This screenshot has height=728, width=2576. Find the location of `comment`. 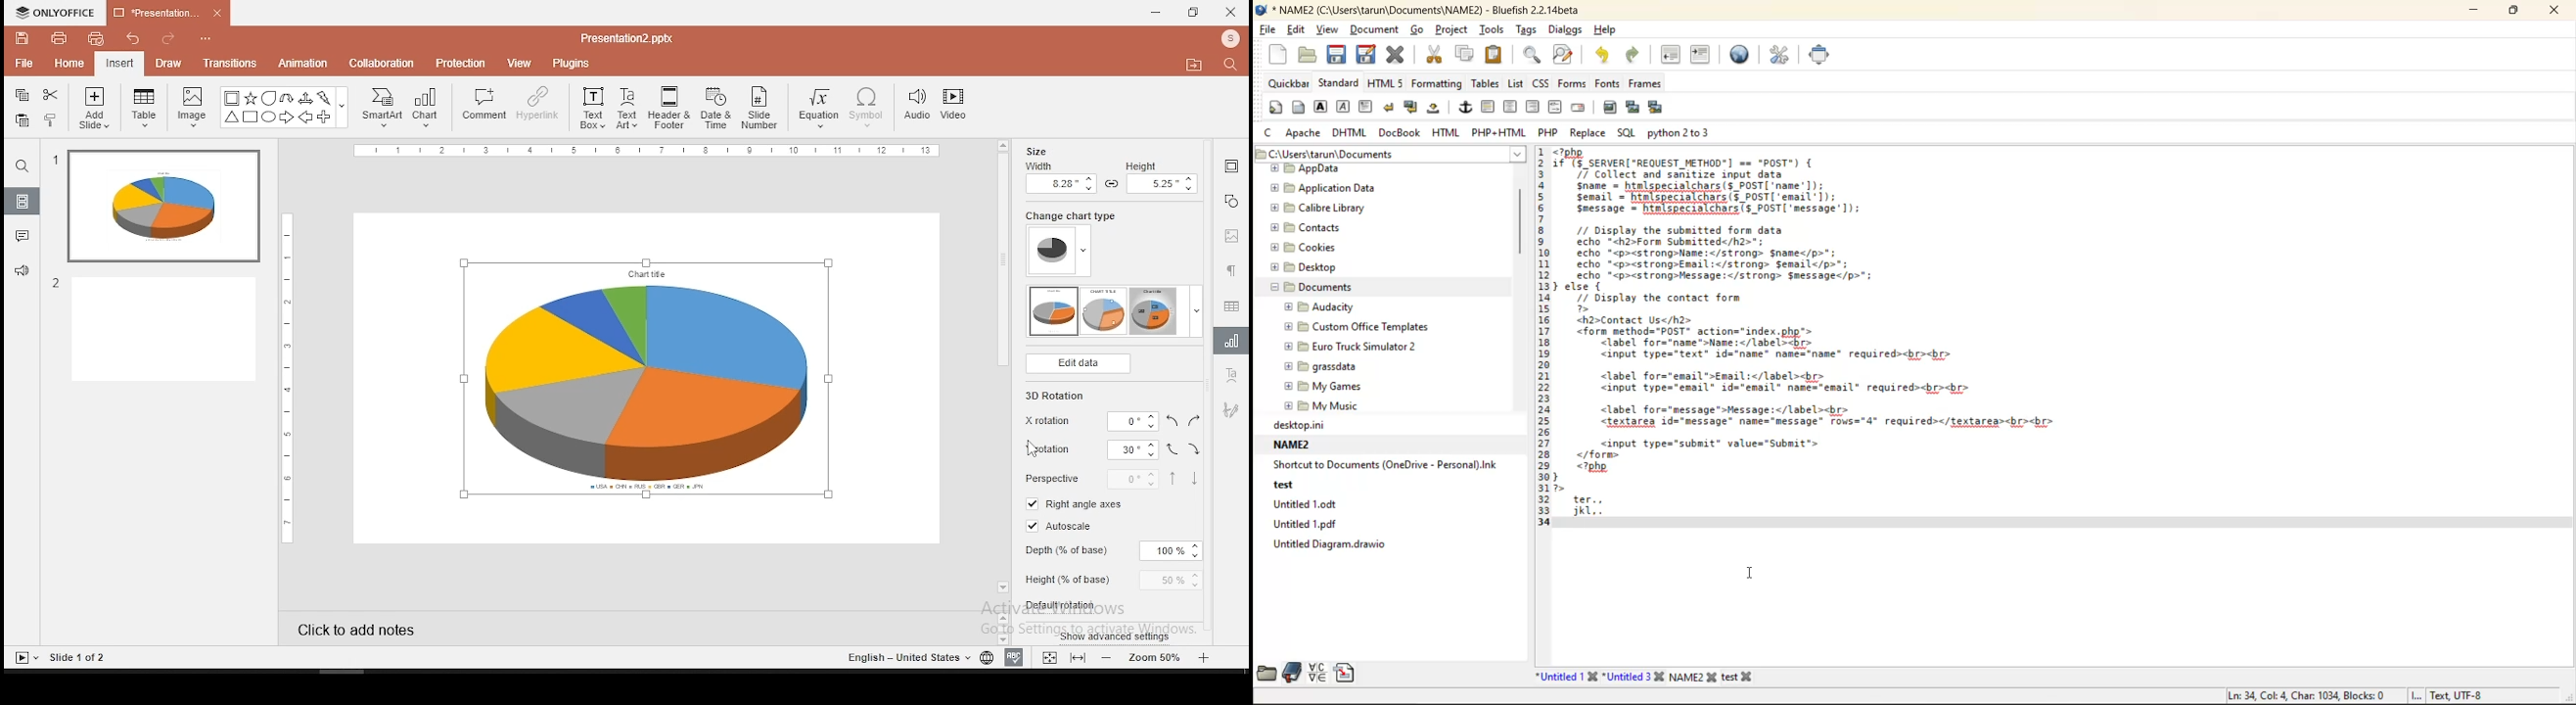

comment is located at coordinates (481, 109).